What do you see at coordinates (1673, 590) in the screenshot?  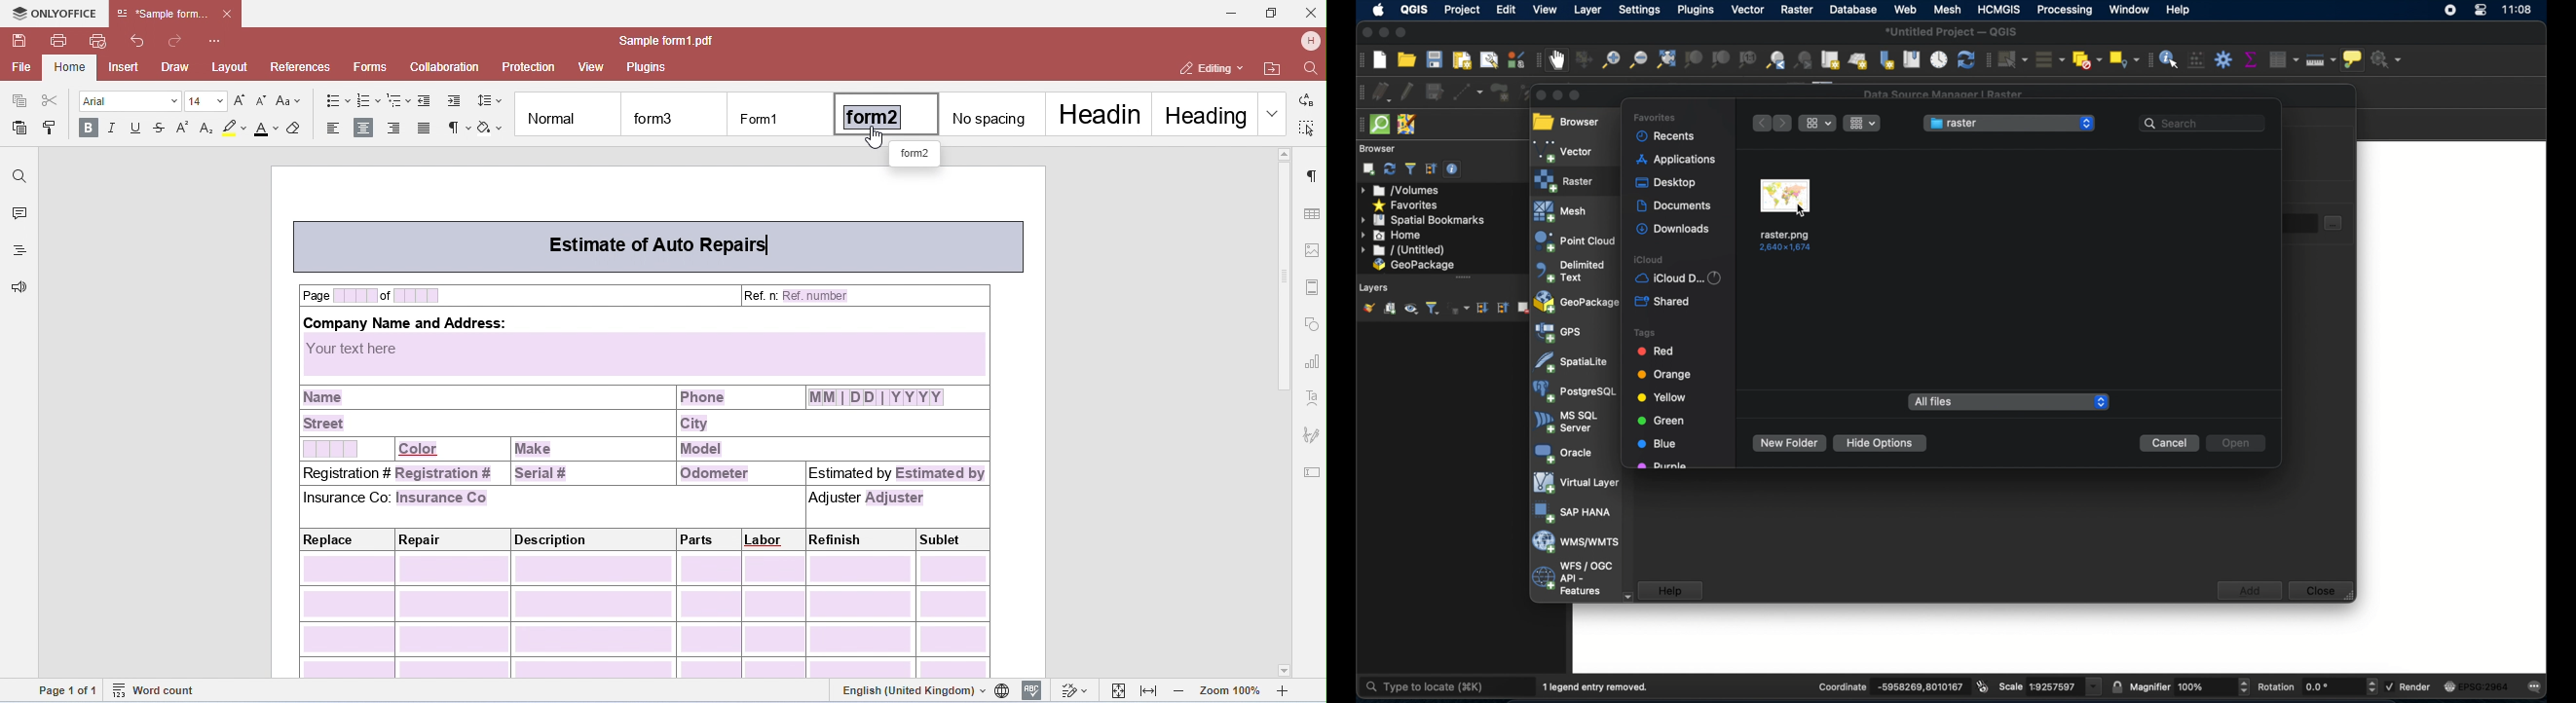 I see `help` at bounding box center [1673, 590].